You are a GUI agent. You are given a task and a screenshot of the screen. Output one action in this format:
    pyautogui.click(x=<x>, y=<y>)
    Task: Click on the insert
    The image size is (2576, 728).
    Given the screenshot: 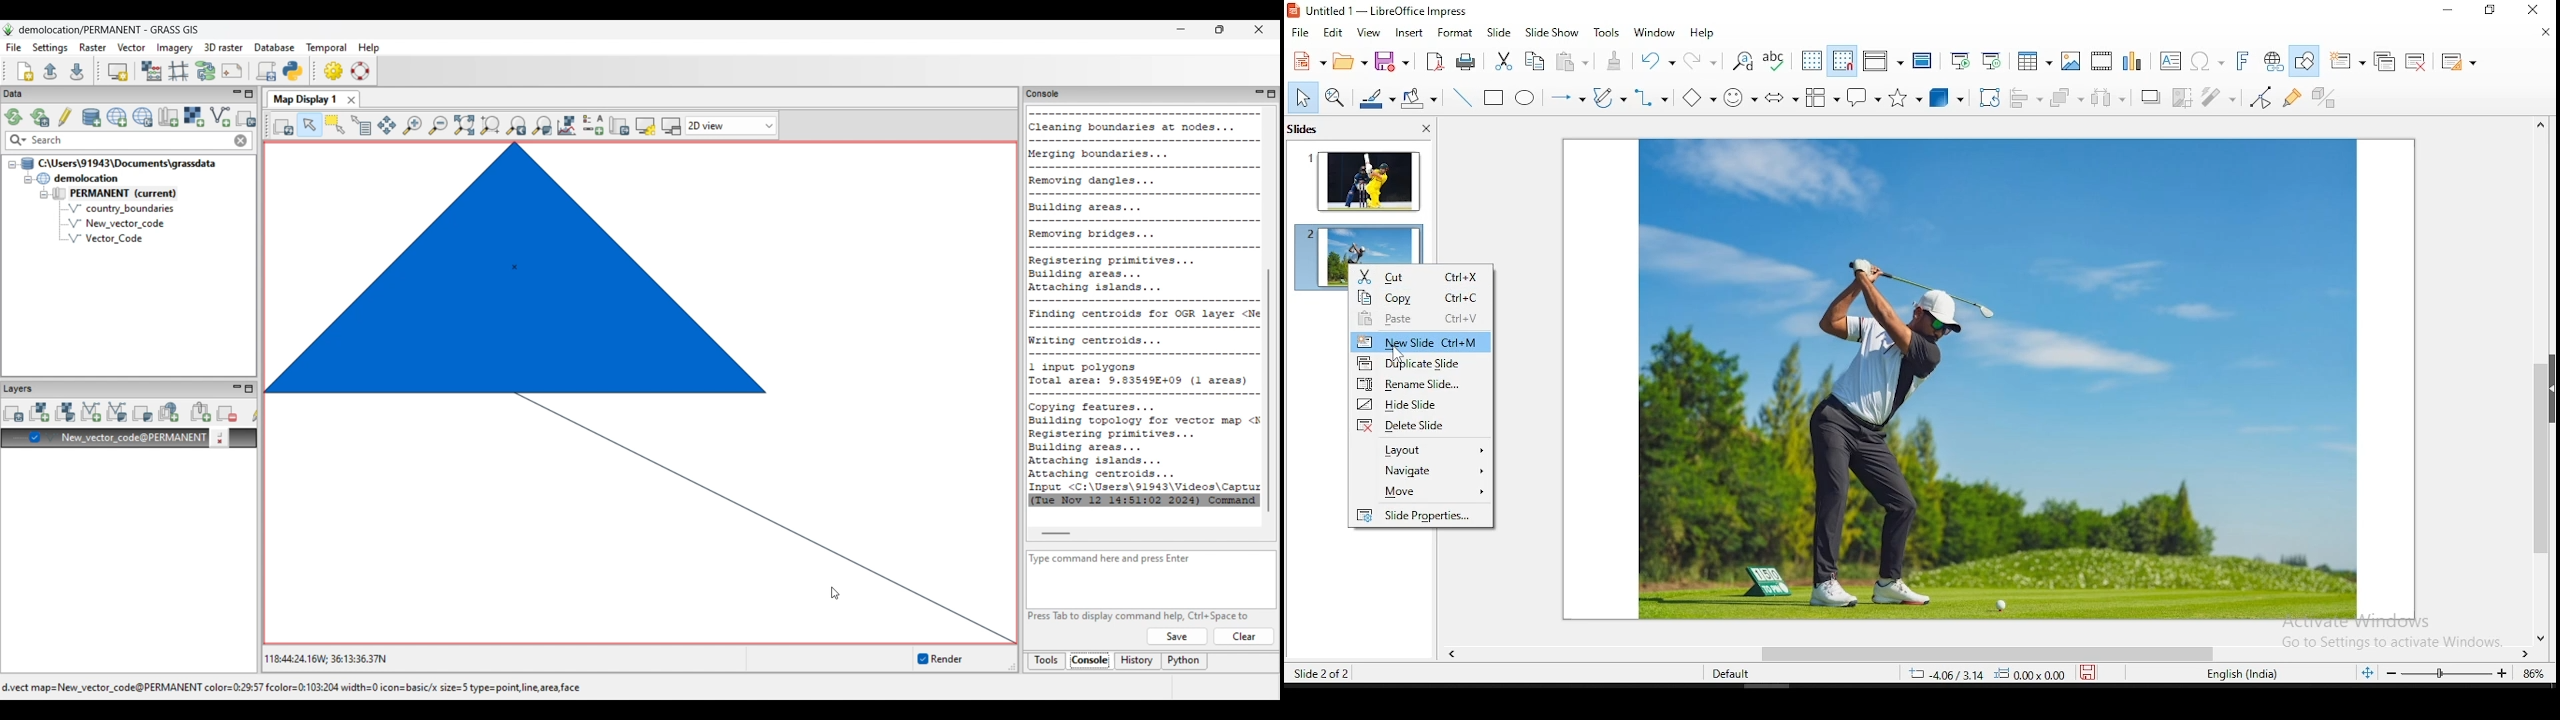 What is the action you would take?
    pyautogui.click(x=1408, y=35)
    